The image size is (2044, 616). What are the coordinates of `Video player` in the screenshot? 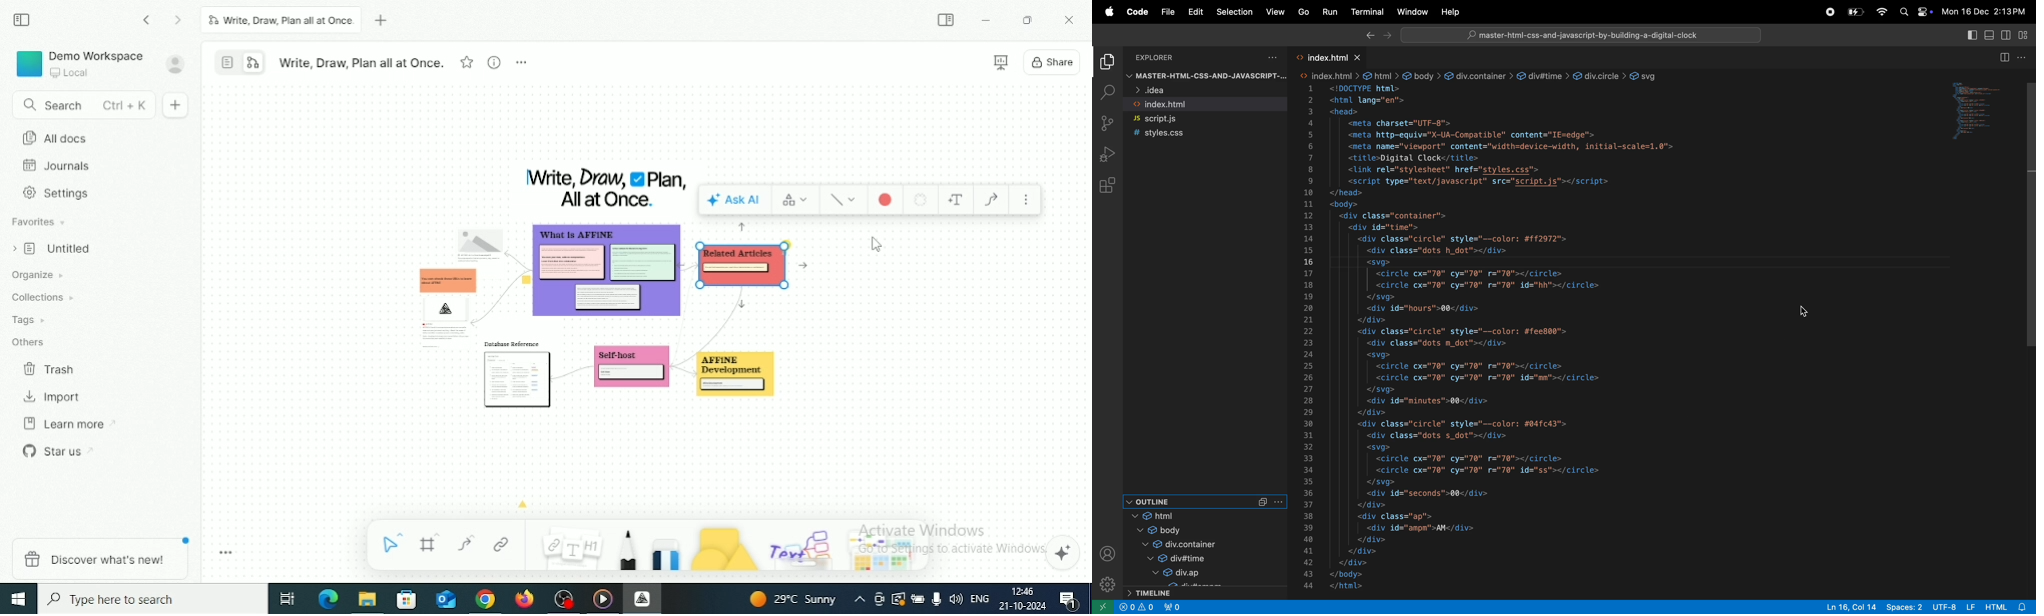 It's located at (603, 599).